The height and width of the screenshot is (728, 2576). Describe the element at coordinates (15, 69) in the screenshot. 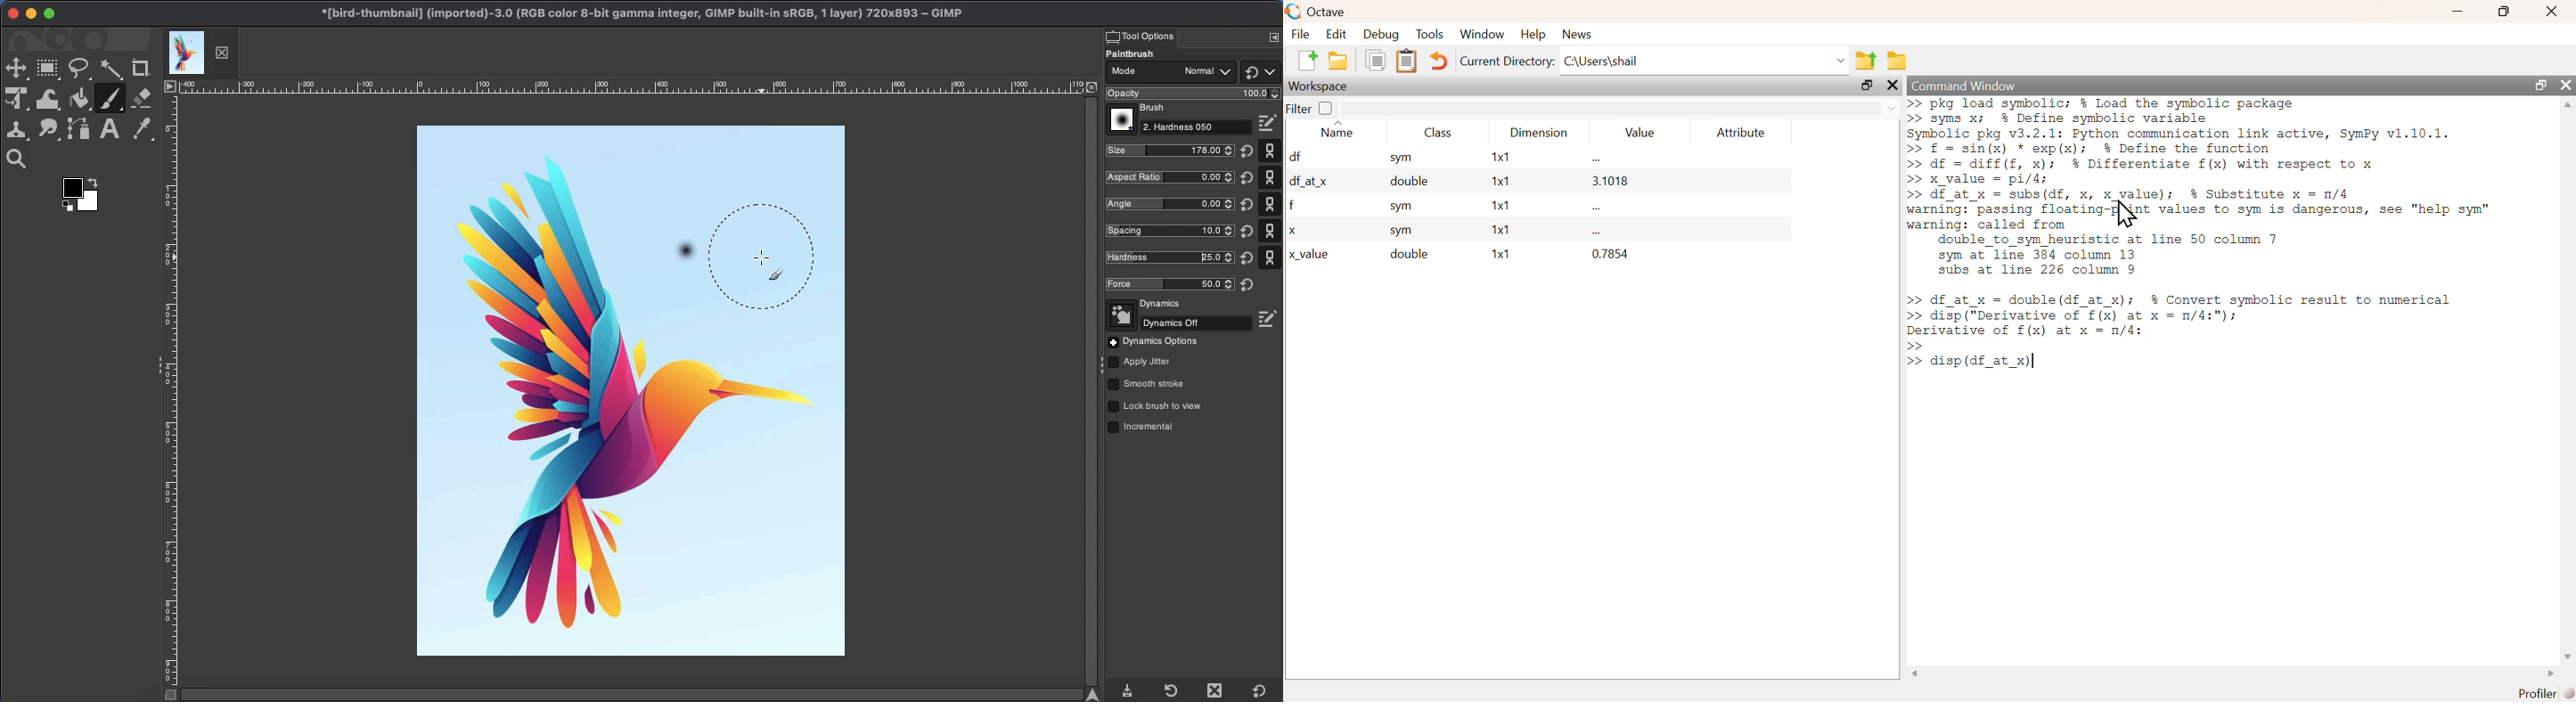

I see `Move tool` at that location.